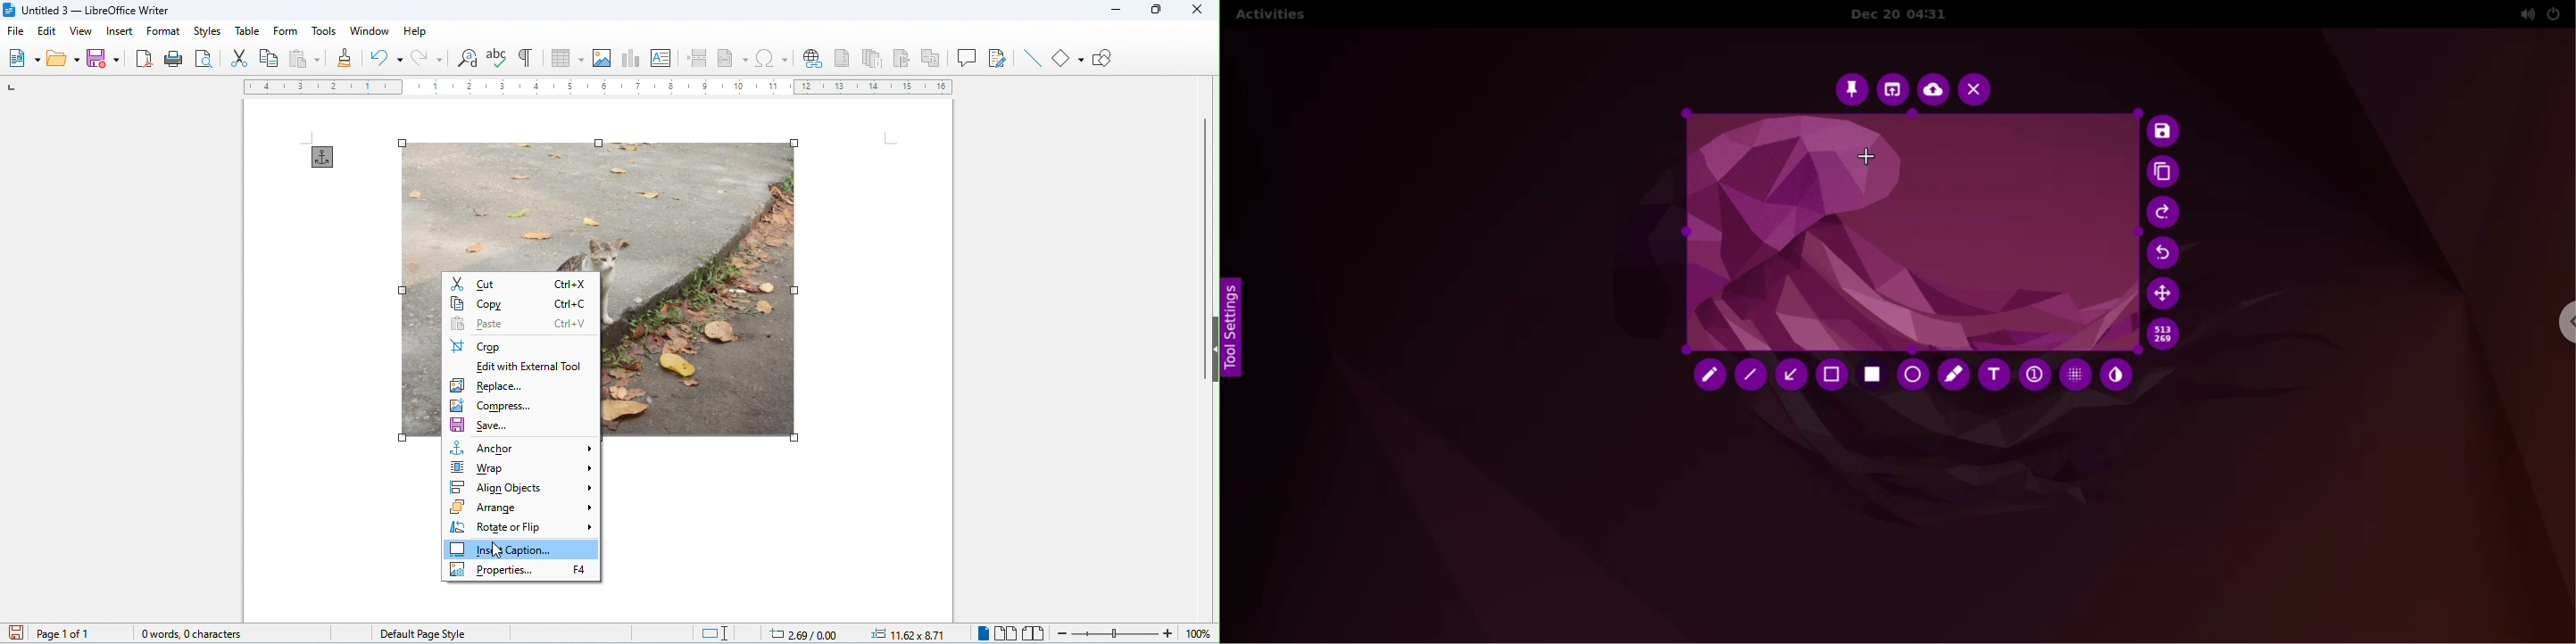  What do you see at coordinates (998, 58) in the screenshot?
I see `show track changes` at bounding box center [998, 58].